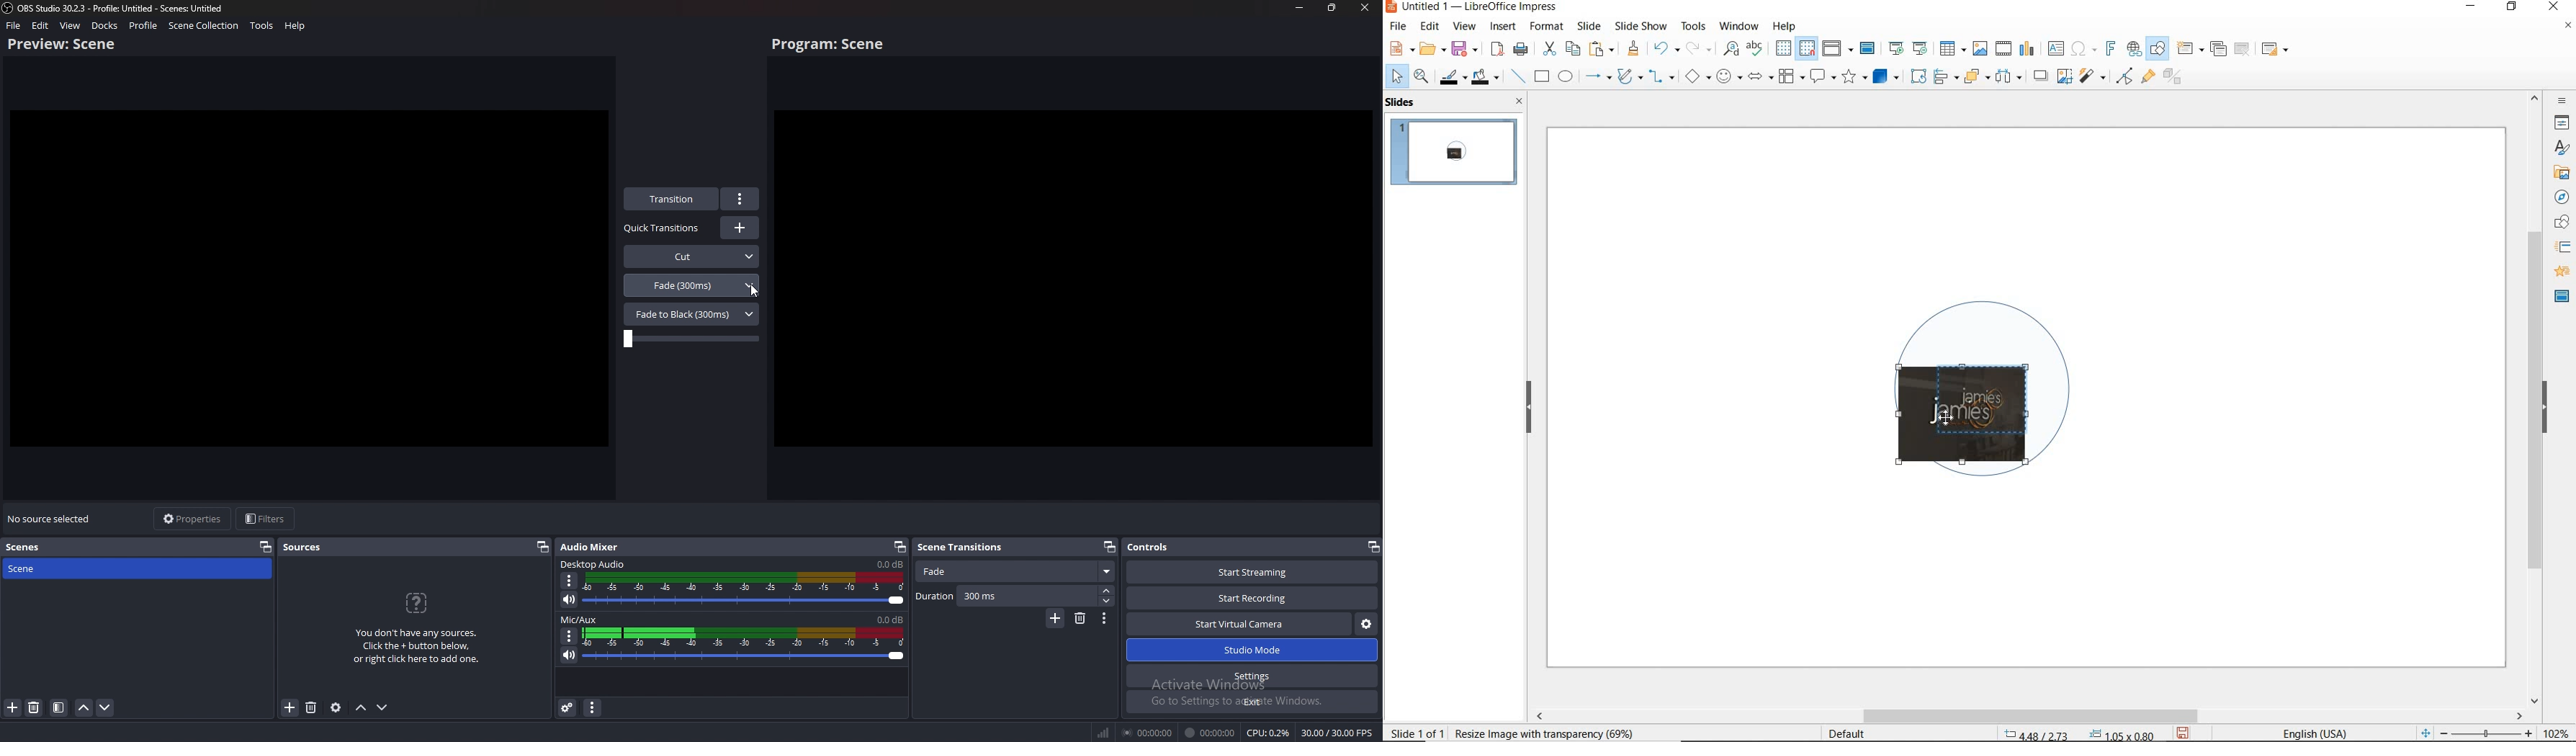  Describe the element at coordinates (104, 25) in the screenshot. I see `docks` at that location.